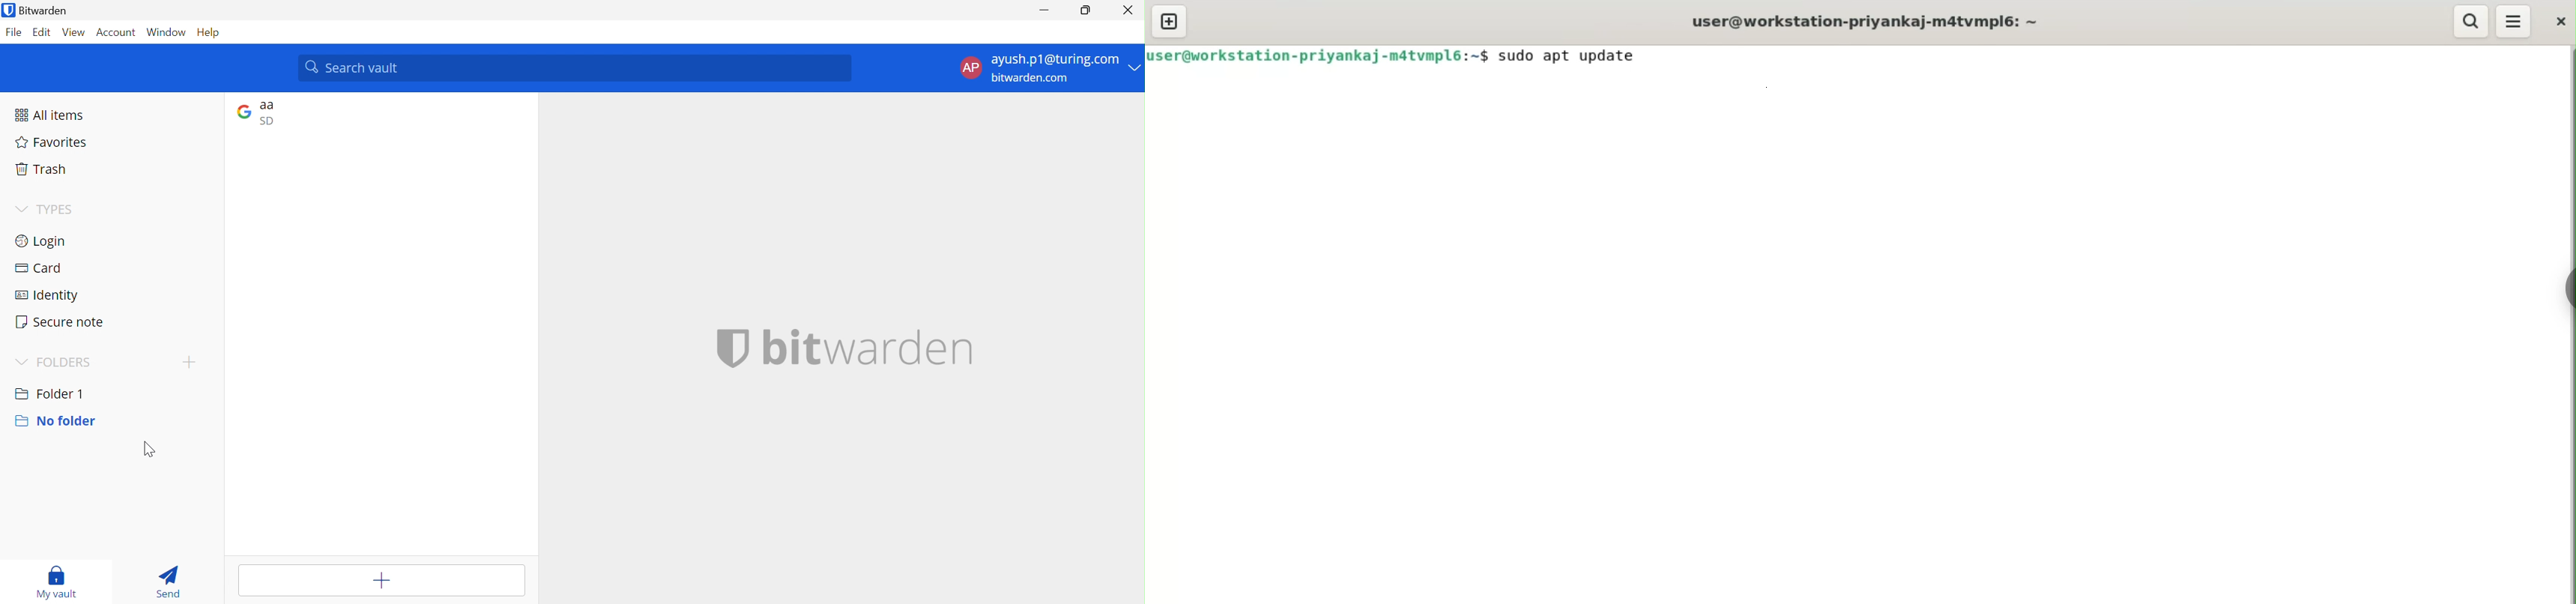 This screenshot has width=2576, height=616. What do you see at coordinates (43, 241) in the screenshot?
I see `Login` at bounding box center [43, 241].